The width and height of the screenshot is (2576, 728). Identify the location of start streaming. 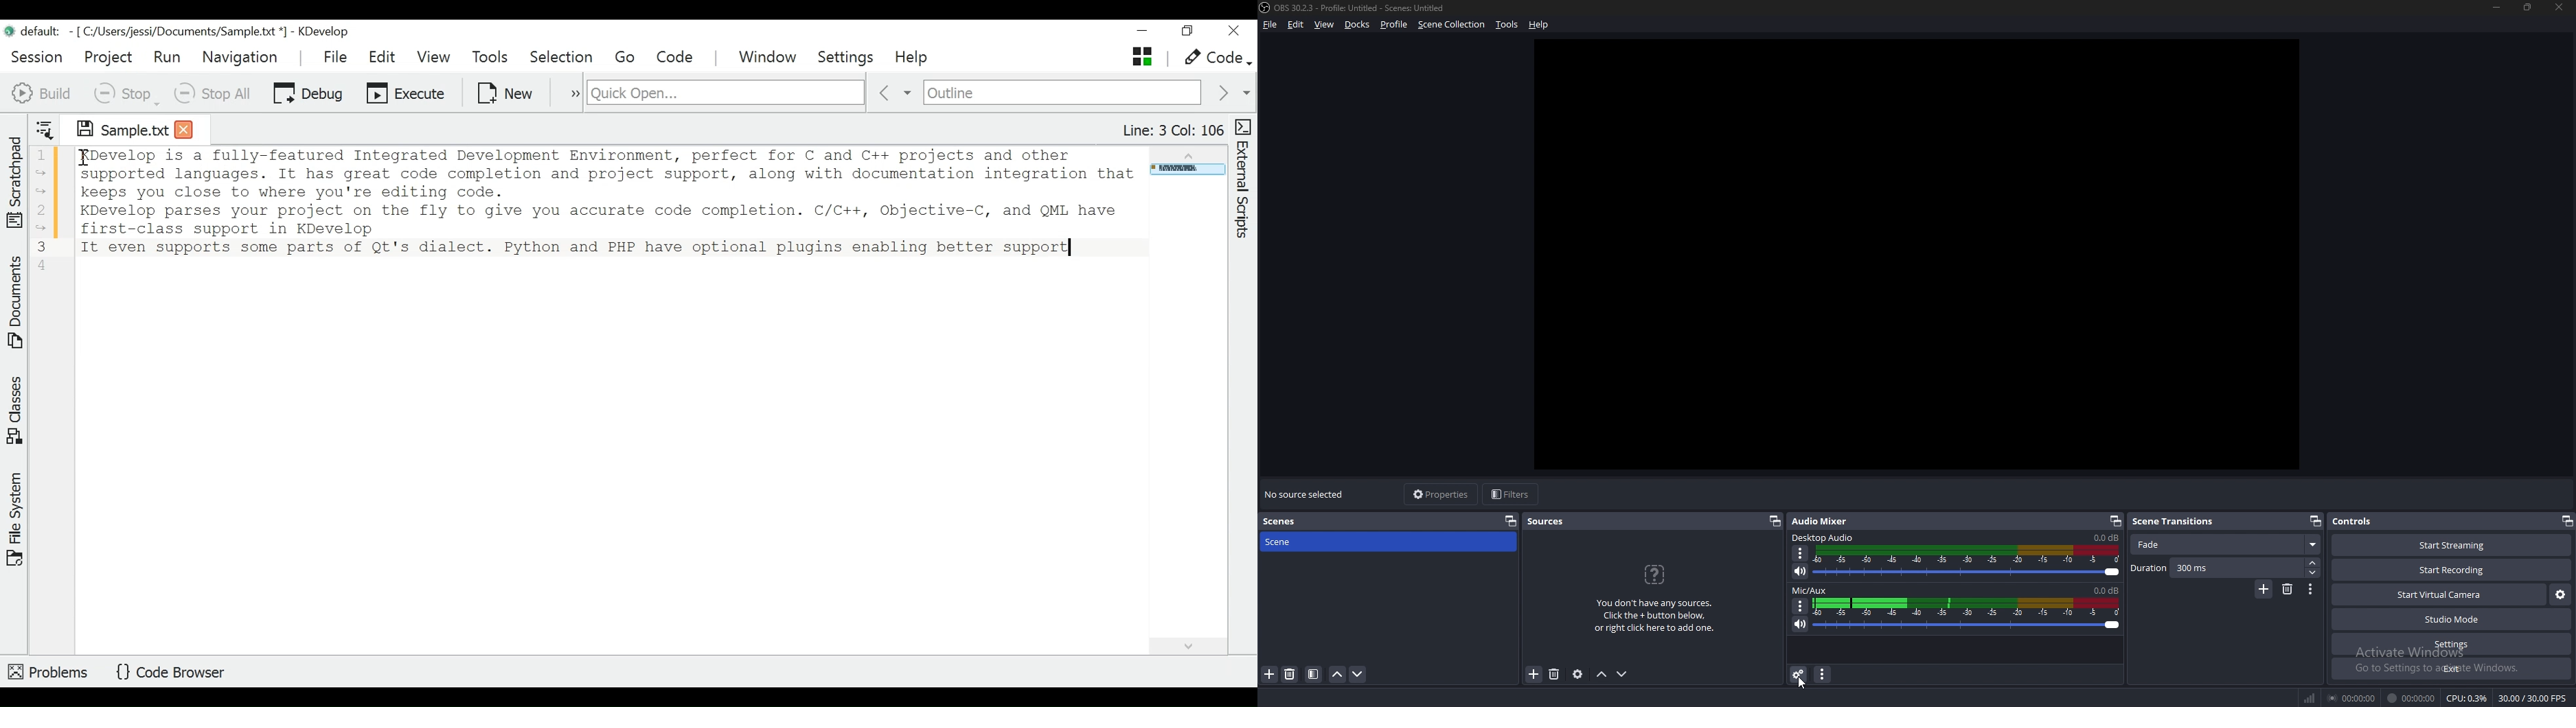
(2443, 546).